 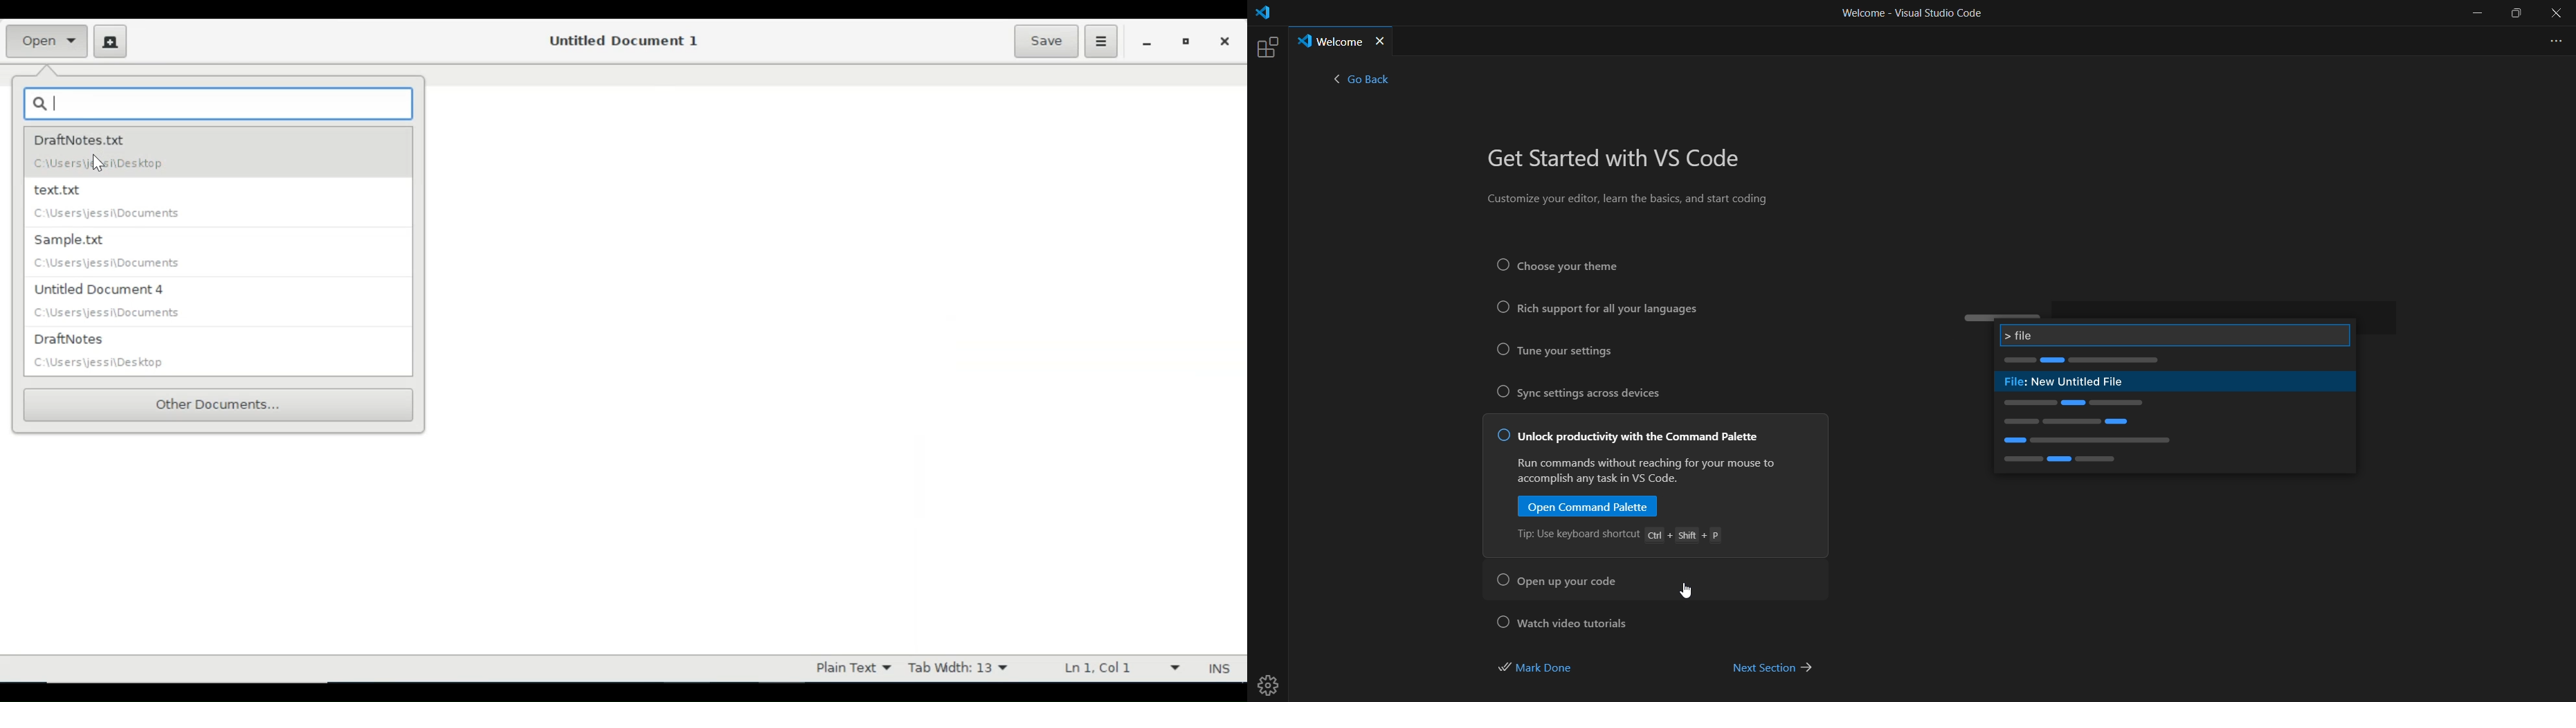 What do you see at coordinates (97, 162) in the screenshot?
I see `Cursor on DraftNotes` at bounding box center [97, 162].